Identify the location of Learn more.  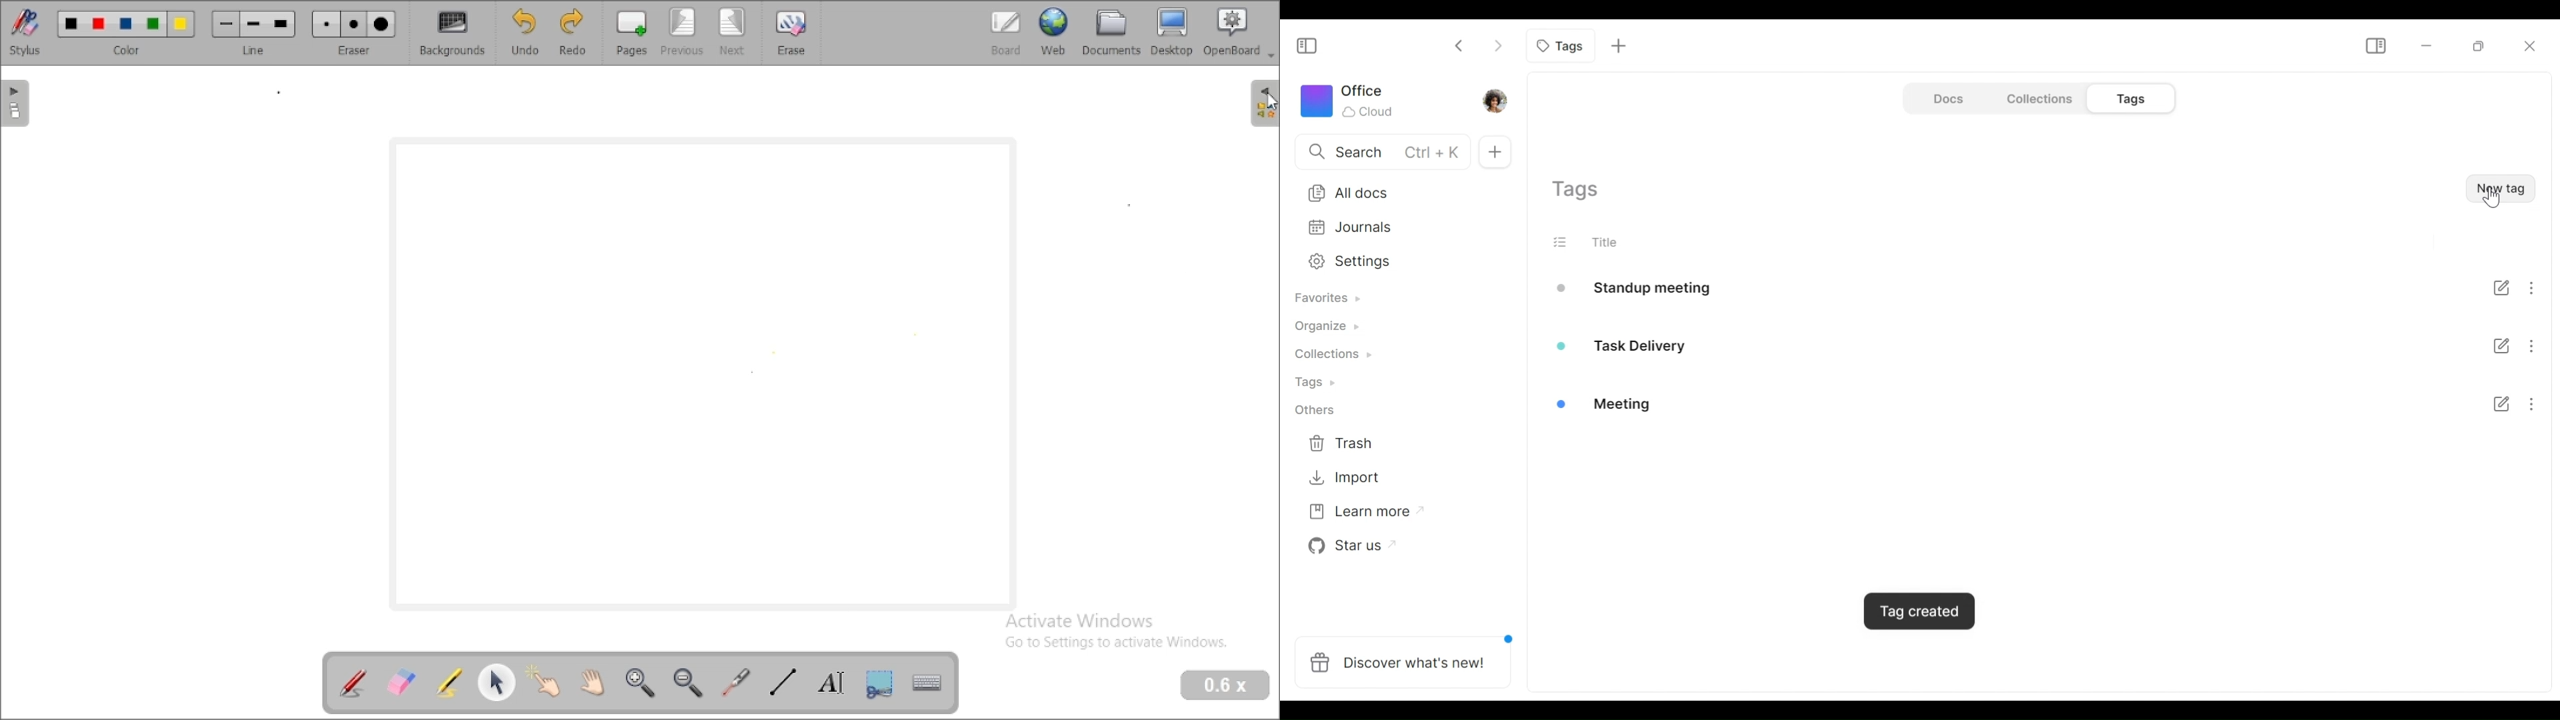
(1357, 514).